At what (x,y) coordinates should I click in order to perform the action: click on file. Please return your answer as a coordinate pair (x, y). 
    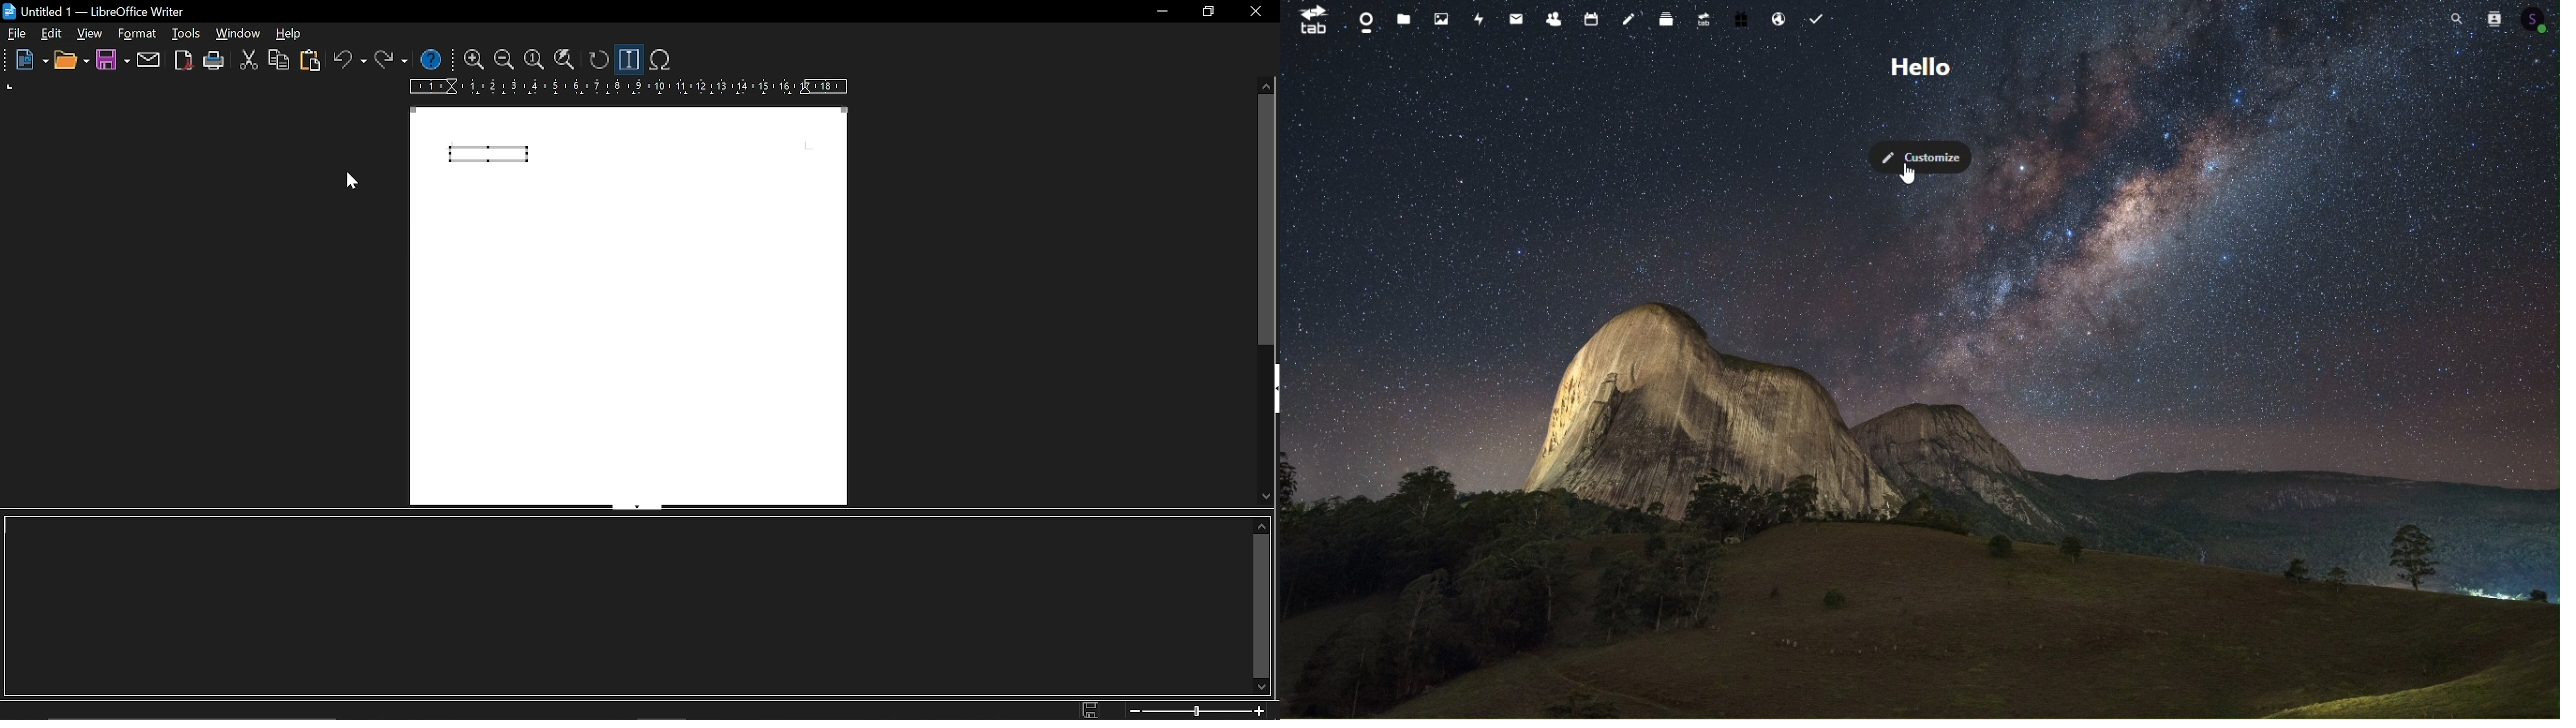
    Looking at the image, I should click on (18, 34).